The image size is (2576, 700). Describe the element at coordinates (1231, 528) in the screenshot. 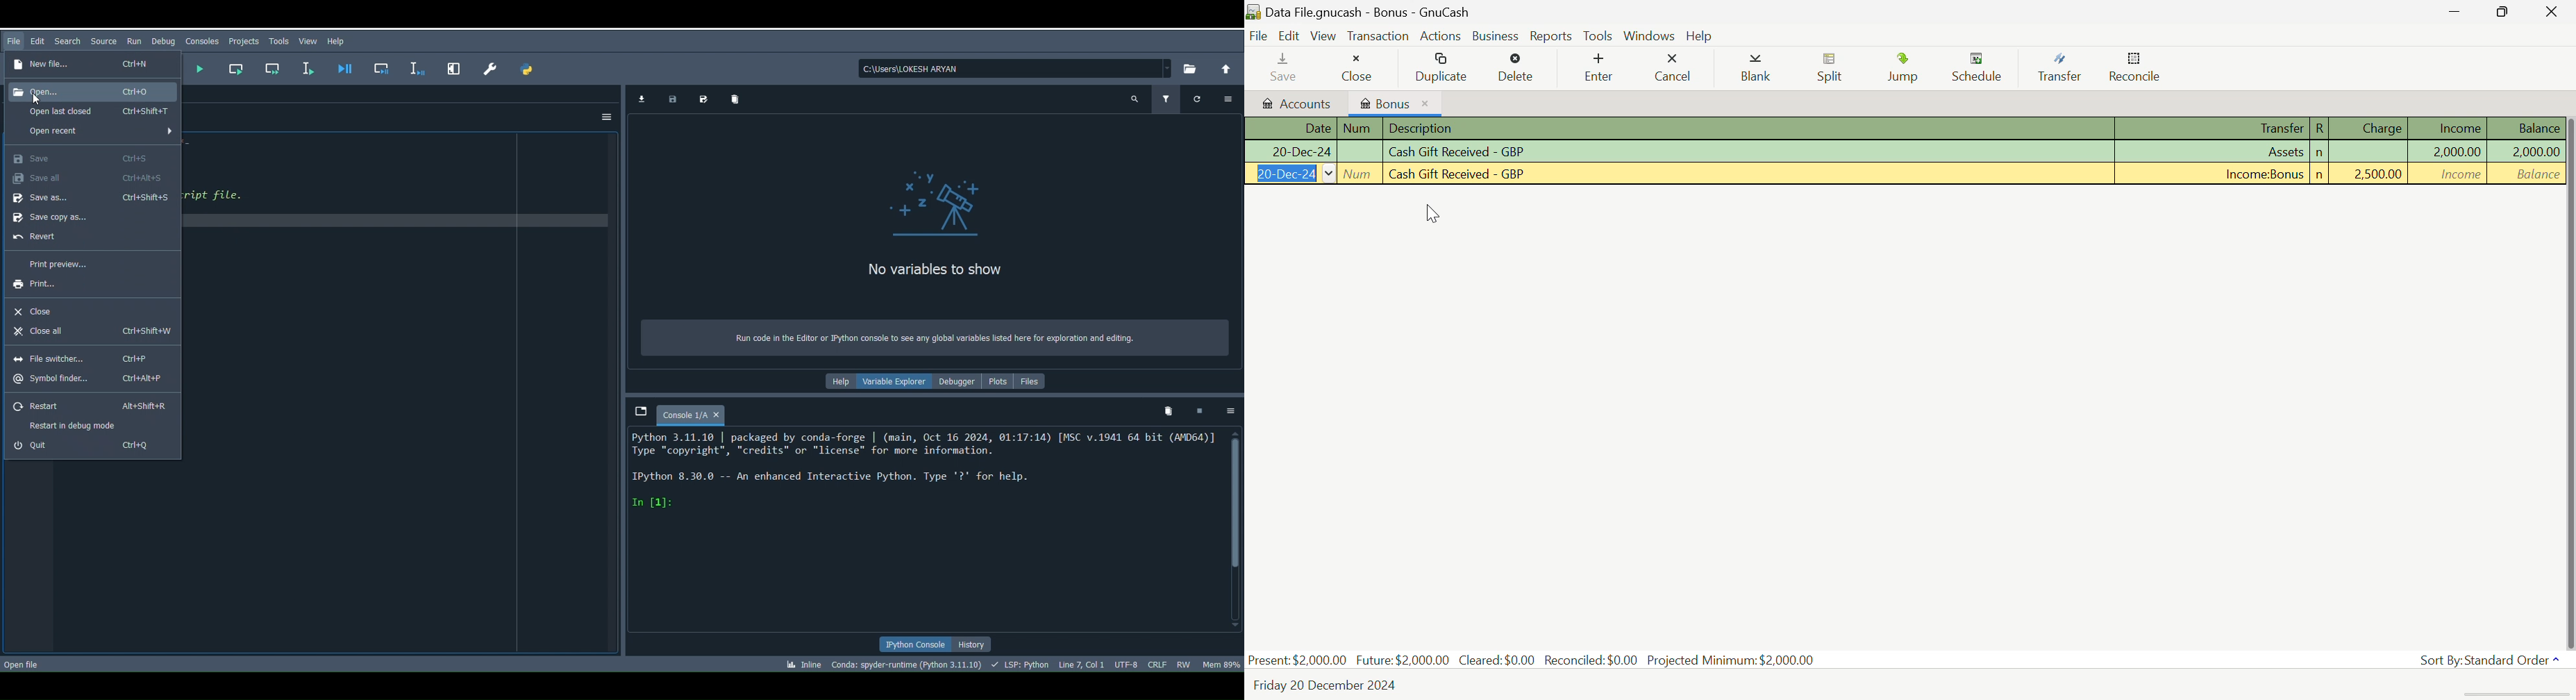

I see `Scrollbar` at that location.